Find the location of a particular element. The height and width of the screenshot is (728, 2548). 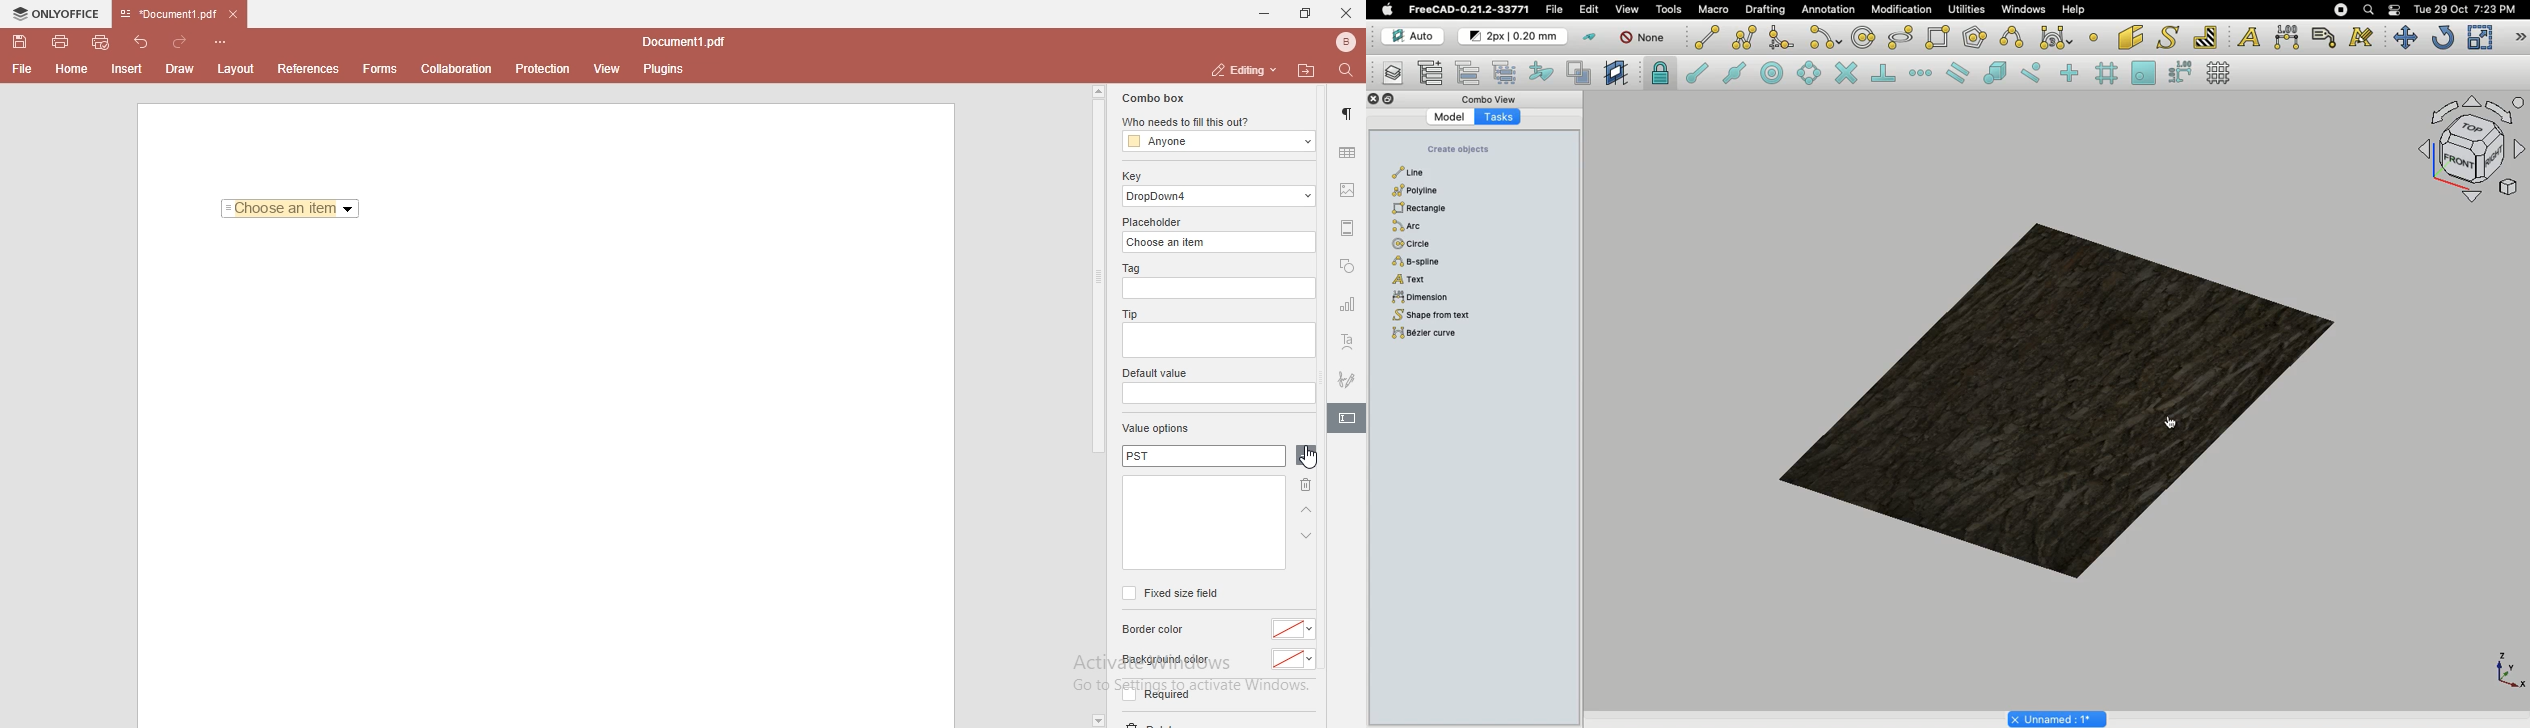

Move is located at coordinates (2405, 38).